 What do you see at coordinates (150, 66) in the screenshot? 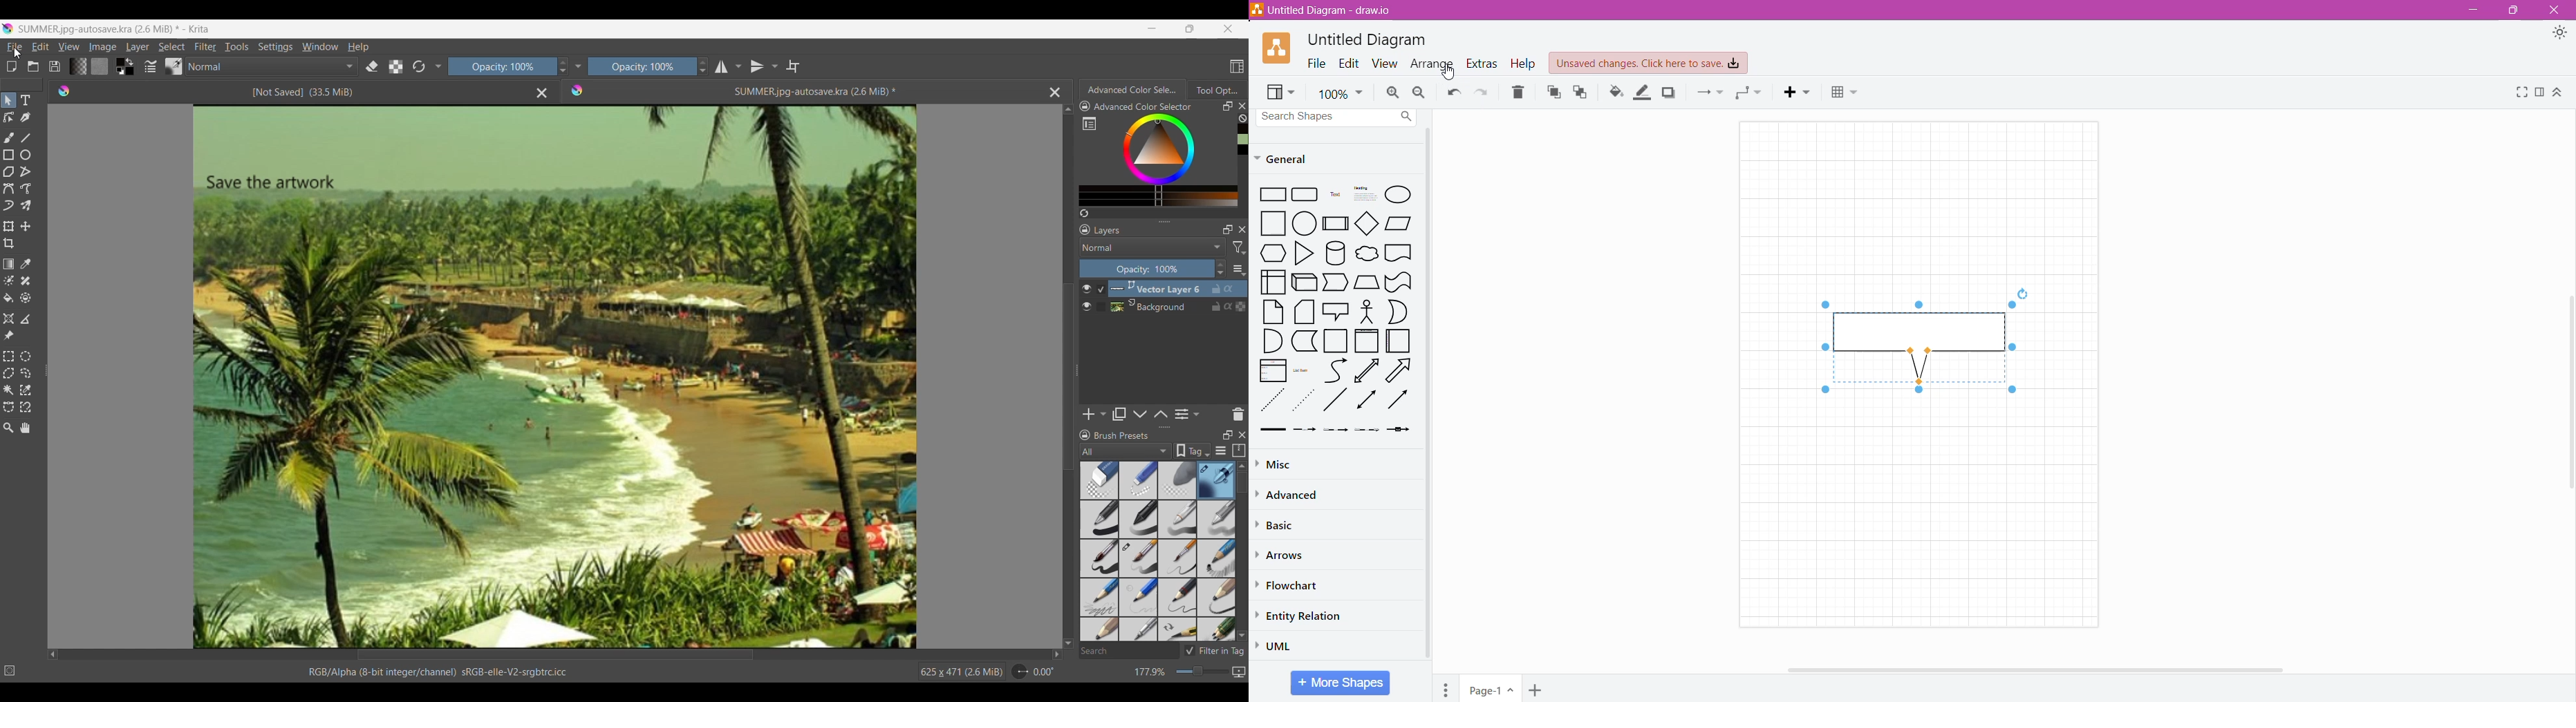
I see `Edit brush settings` at bounding box center [150, 66].